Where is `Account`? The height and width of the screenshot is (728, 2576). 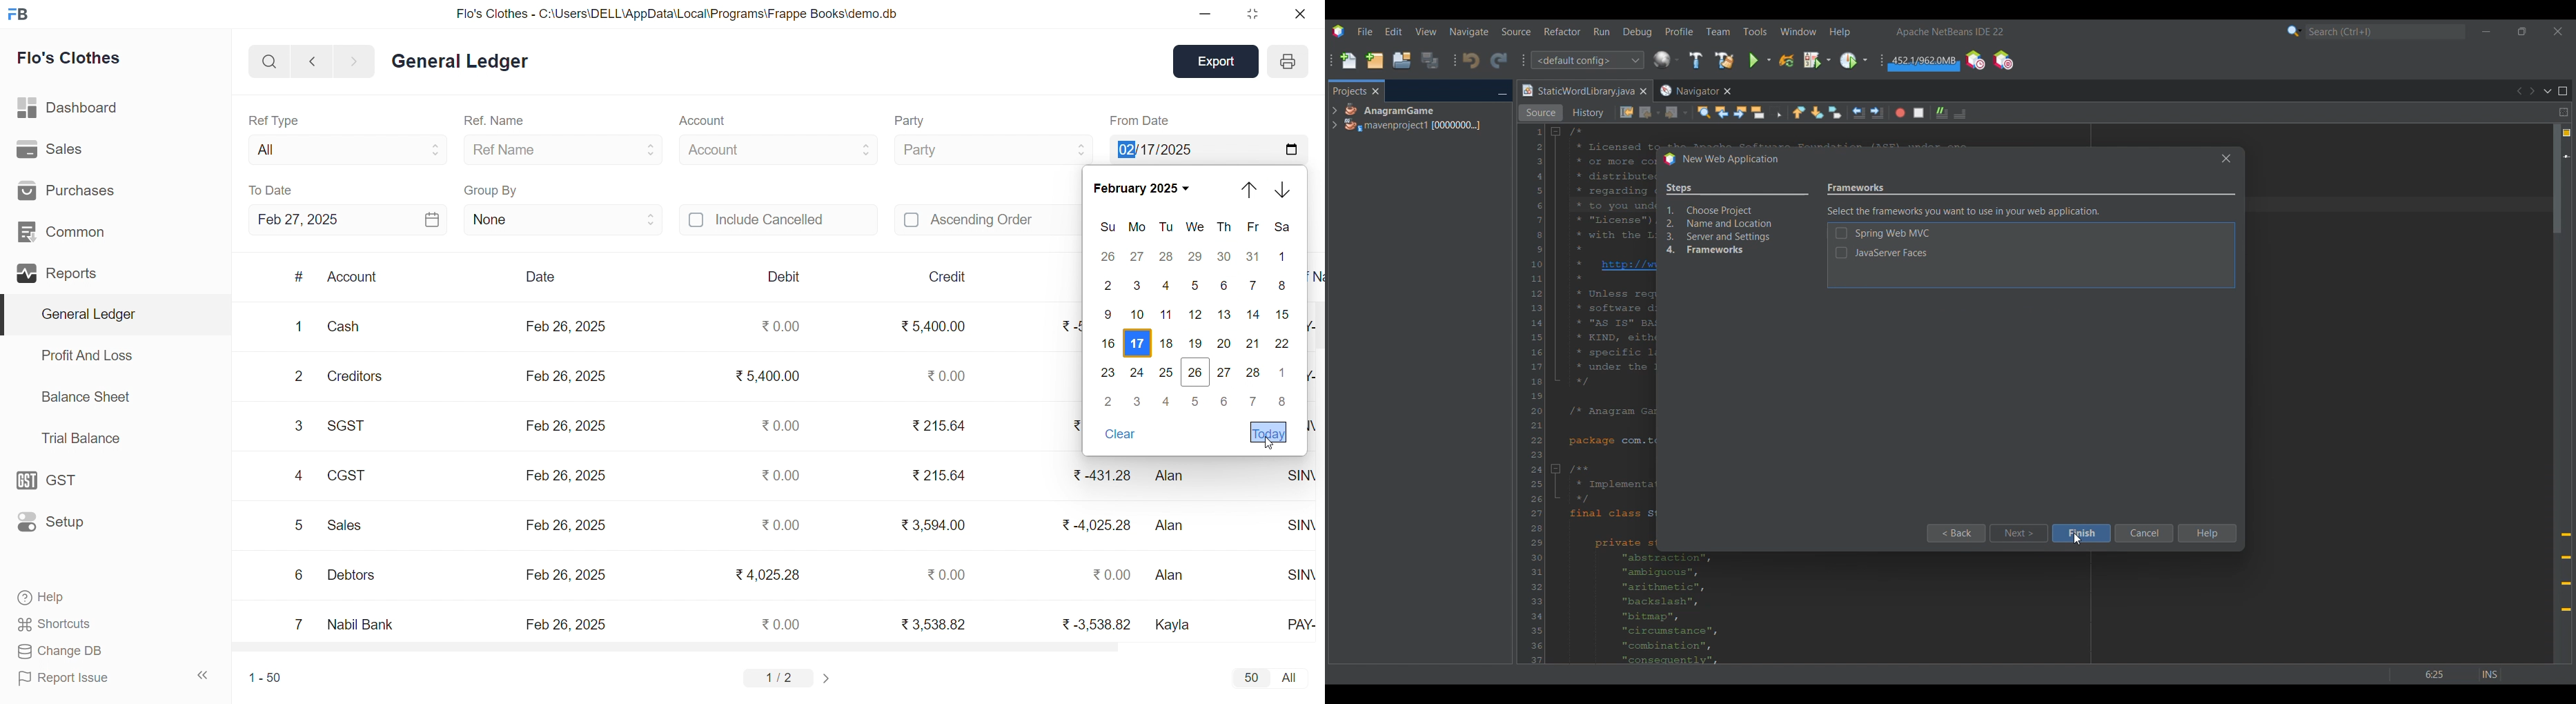
Account is located at coordinates (778, 148).